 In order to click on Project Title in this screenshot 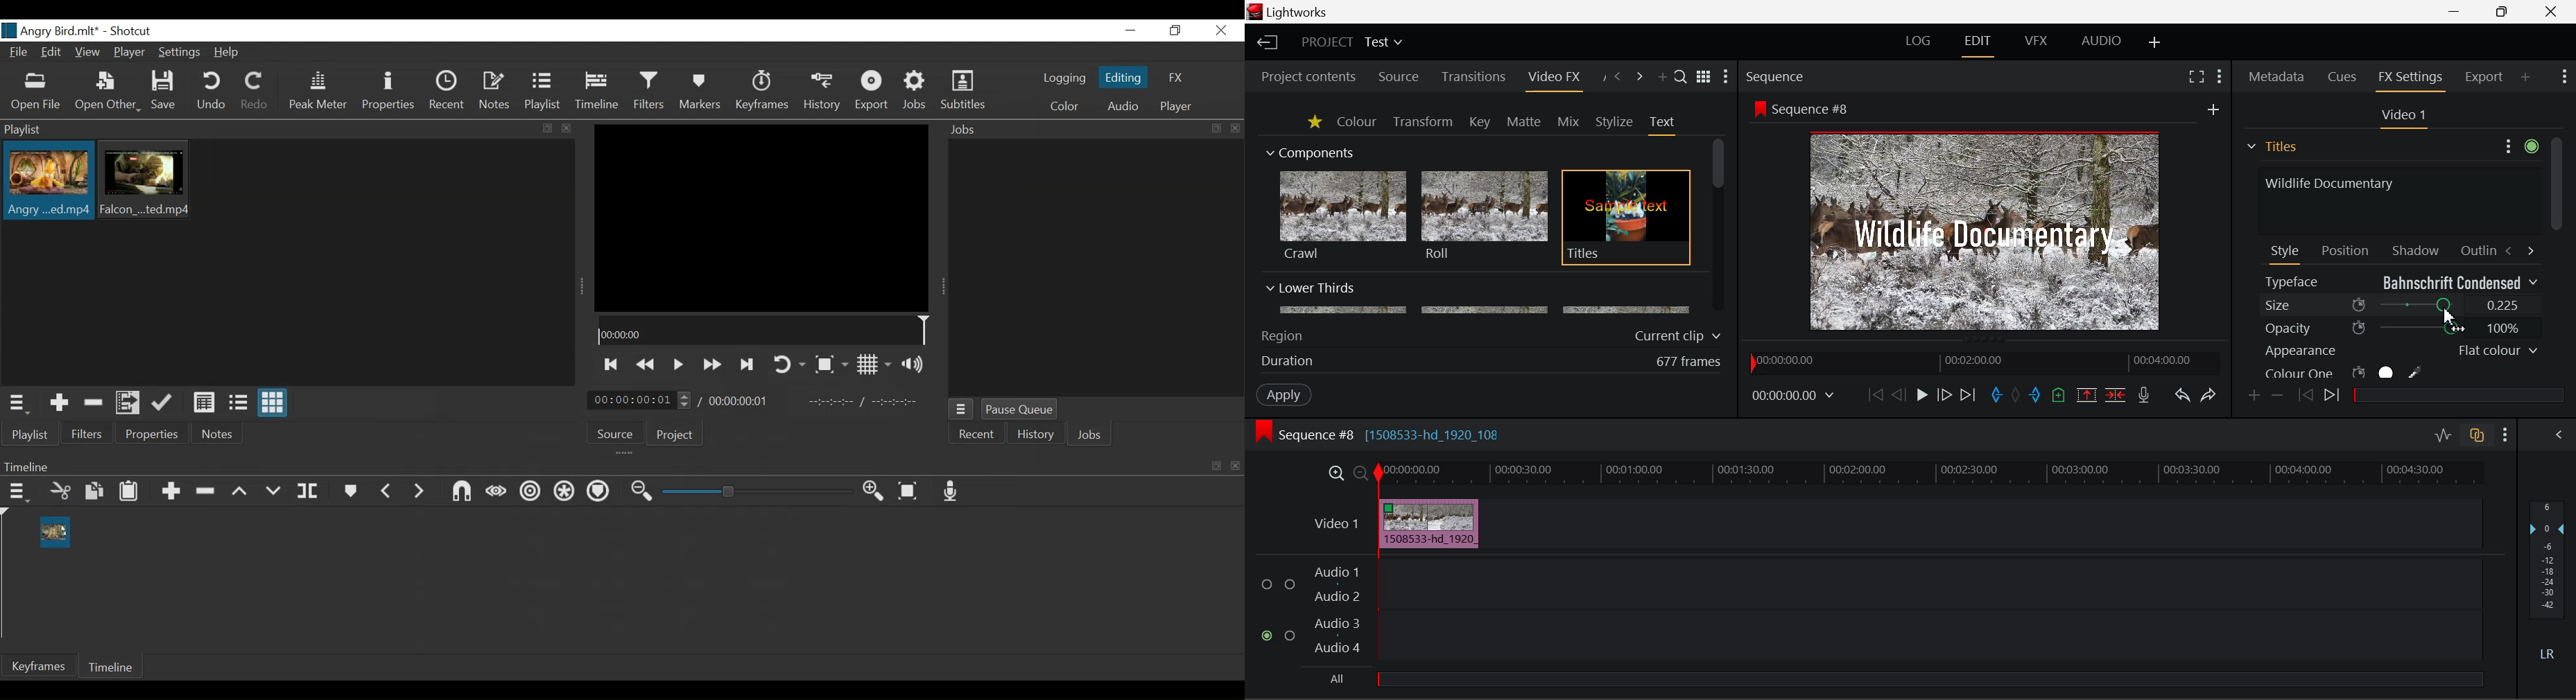, I will do `click(1353, 41)`.